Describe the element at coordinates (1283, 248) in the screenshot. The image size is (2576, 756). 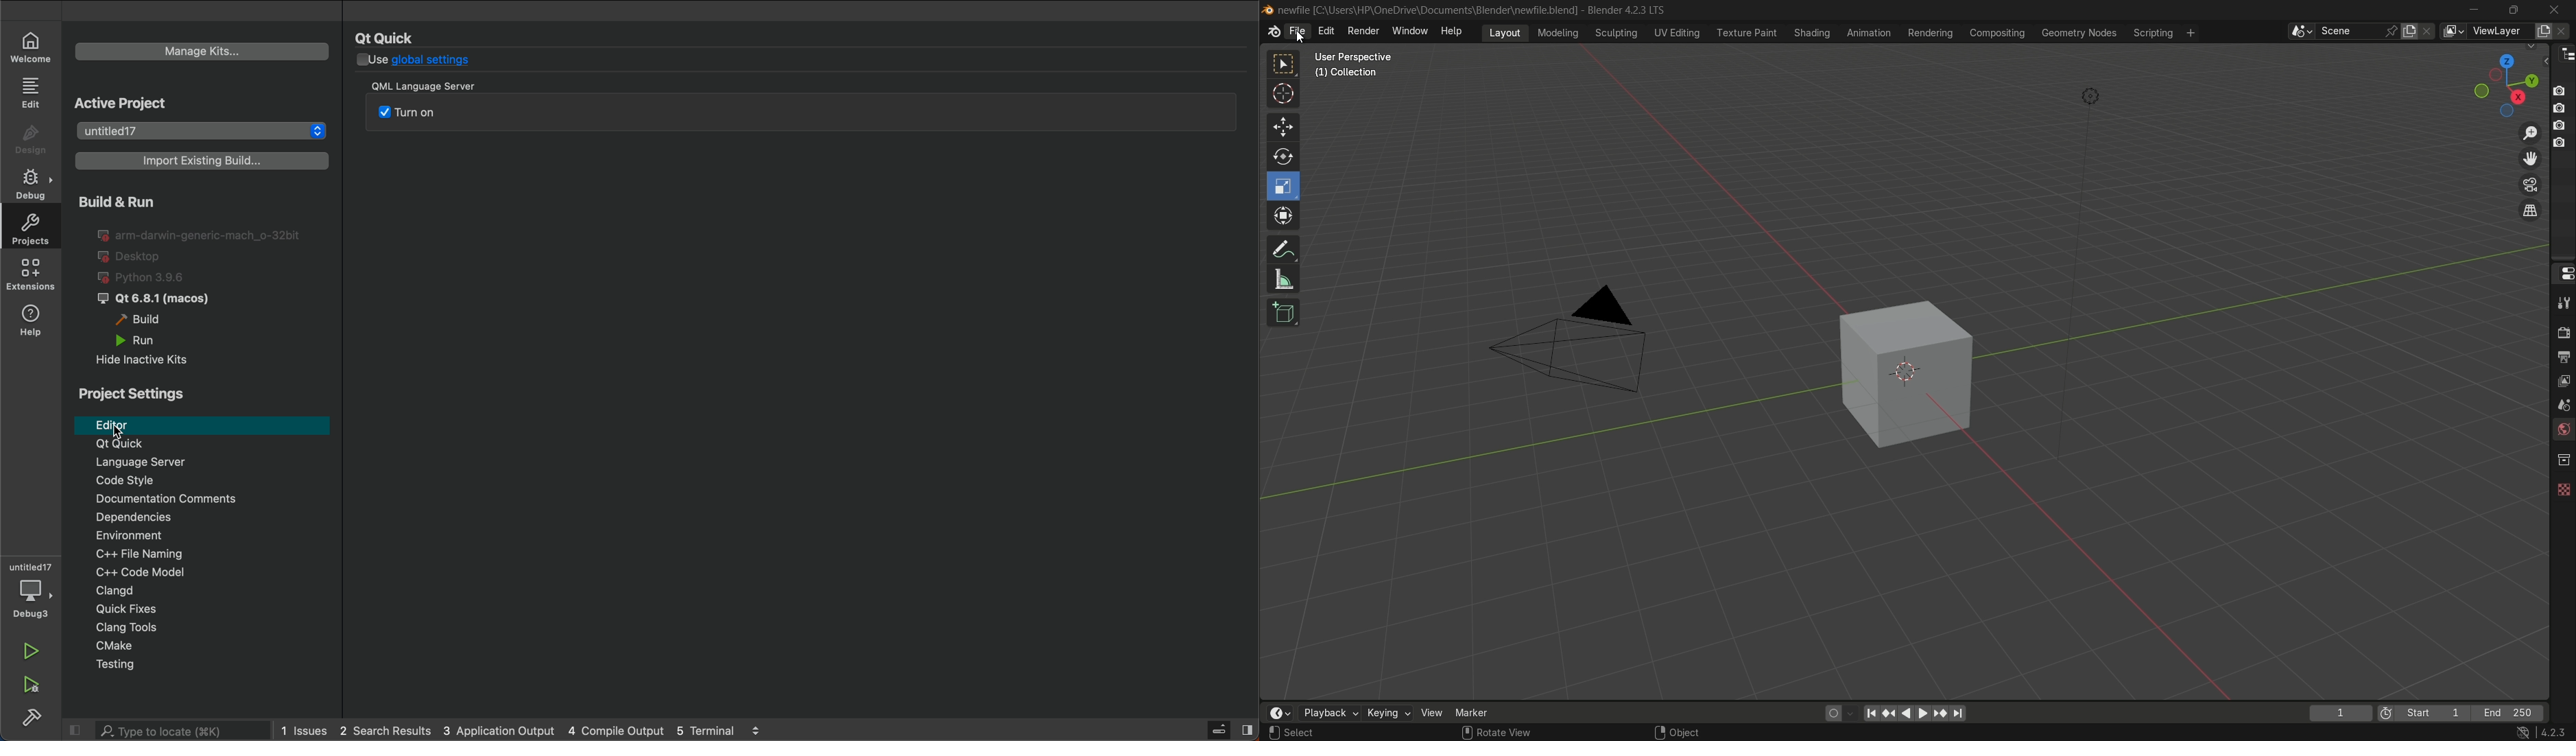
I see `annotate` at that location.